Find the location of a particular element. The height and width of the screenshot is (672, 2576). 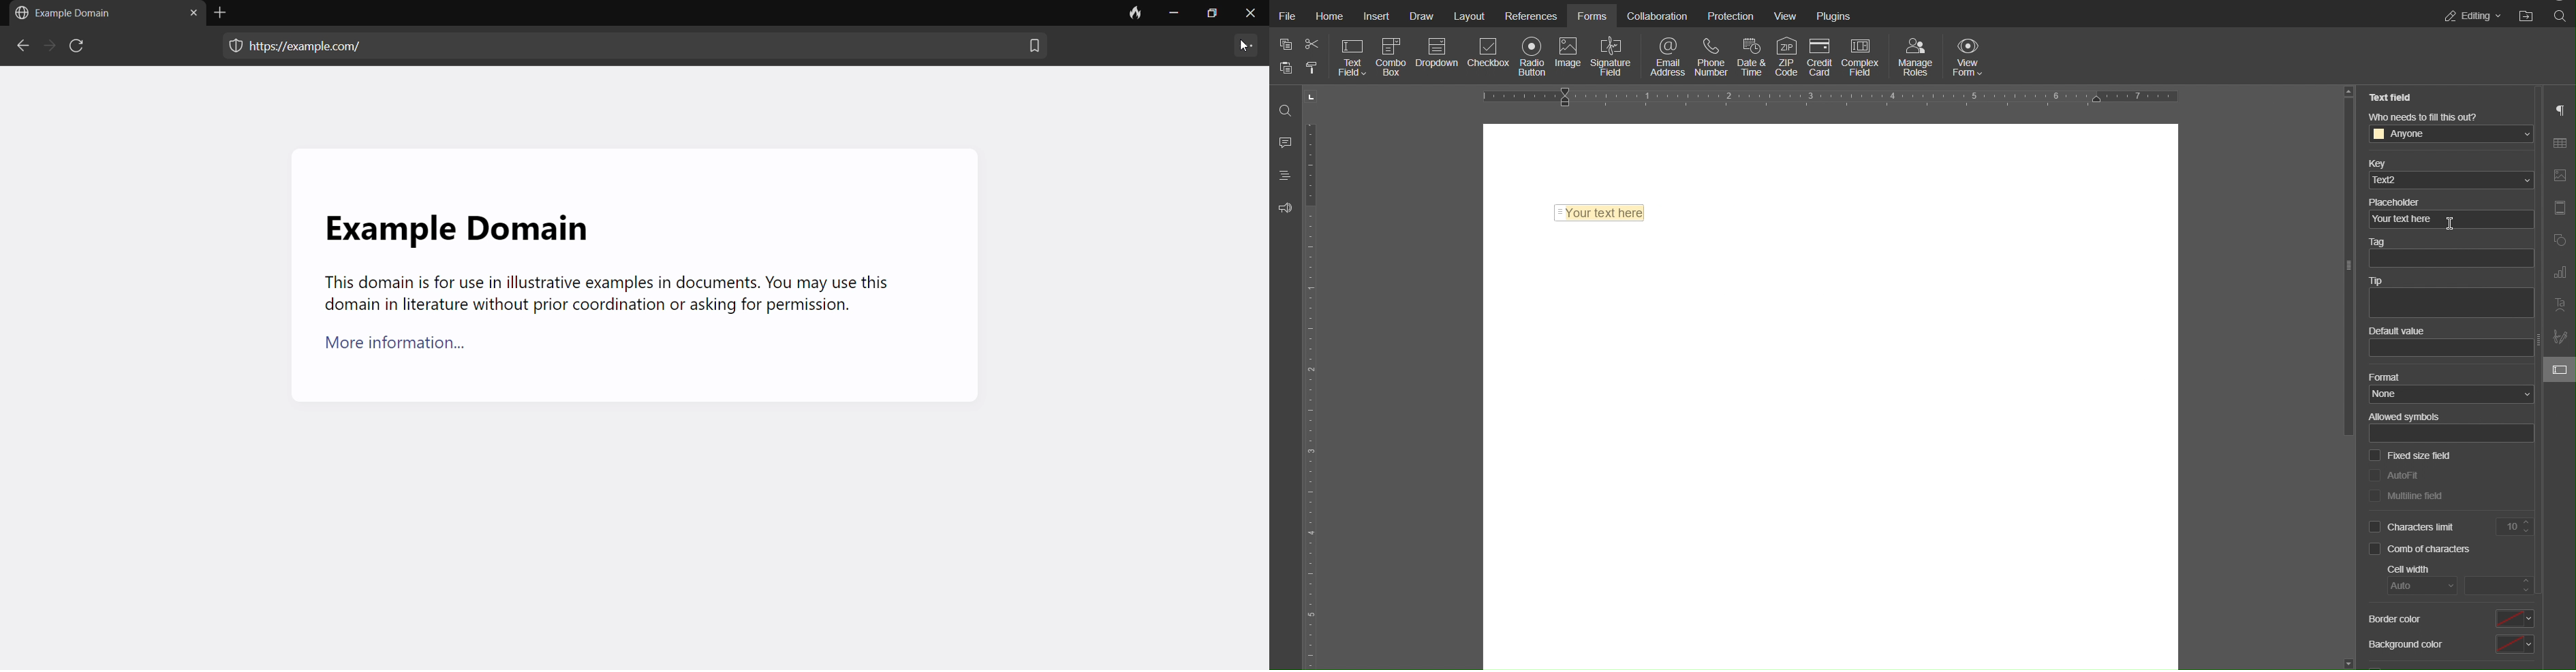

Shape Settings is located at coordinates (2558, 241).